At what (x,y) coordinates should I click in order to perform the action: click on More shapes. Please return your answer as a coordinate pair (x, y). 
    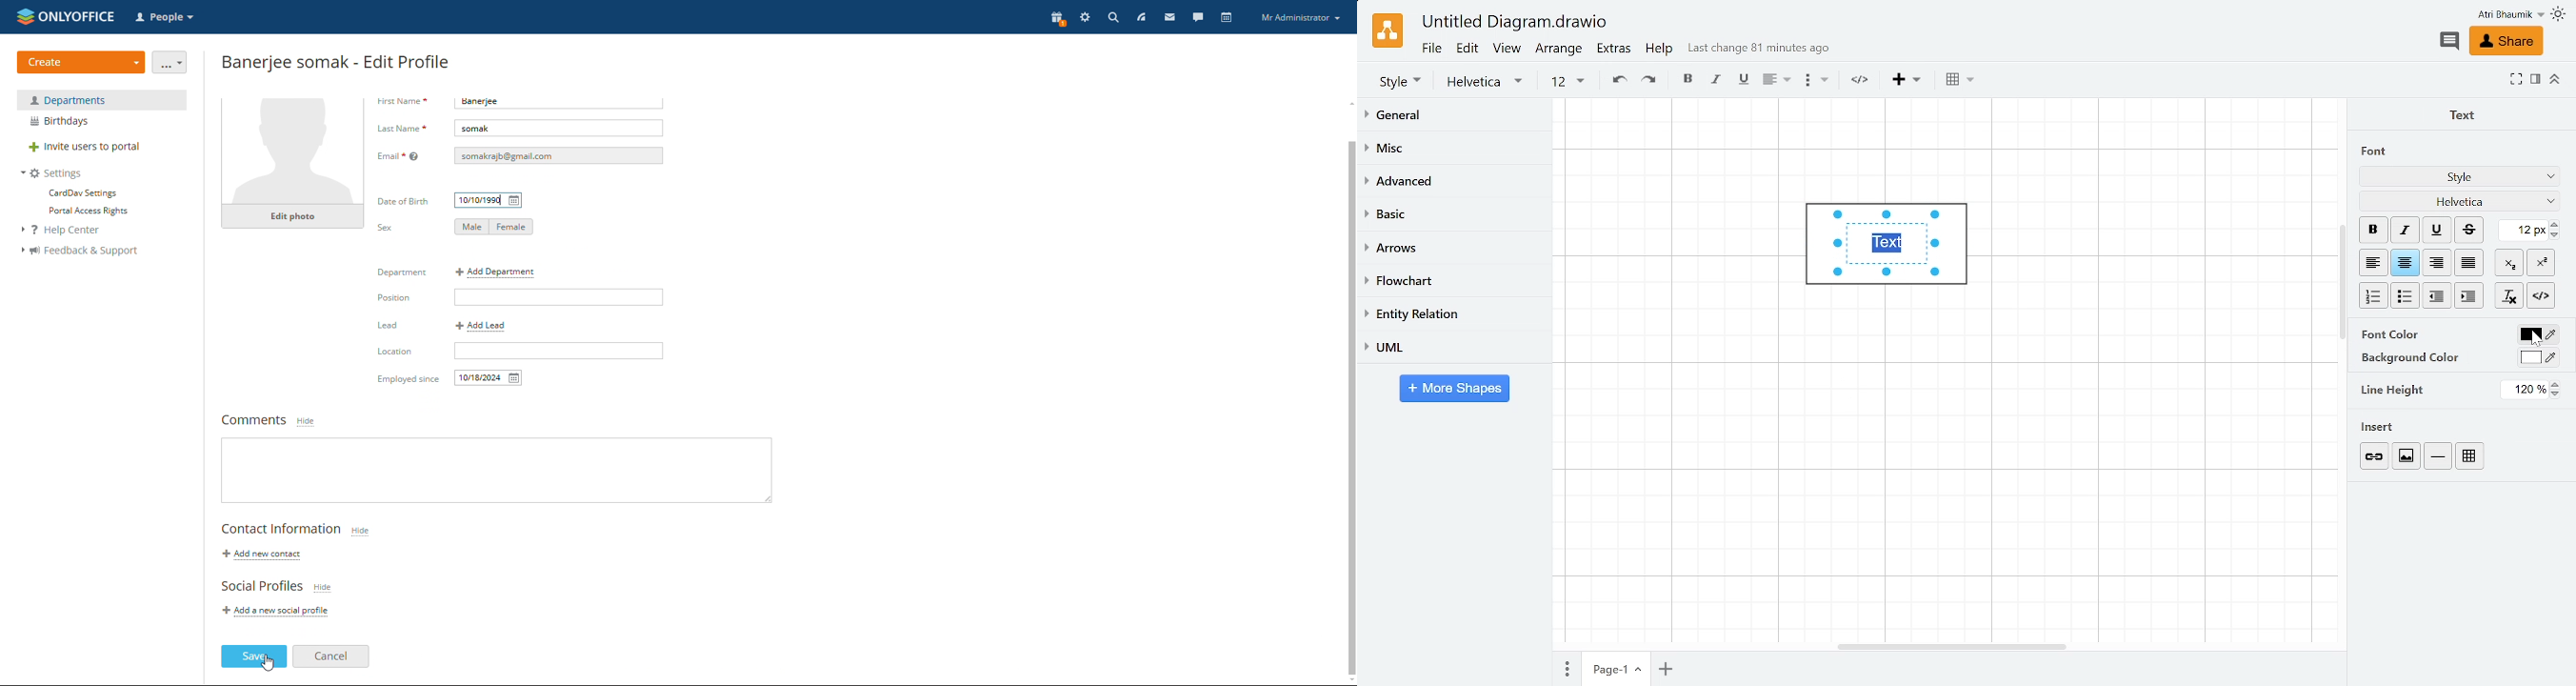
    Looking at the image, I should click on (1454, 390).